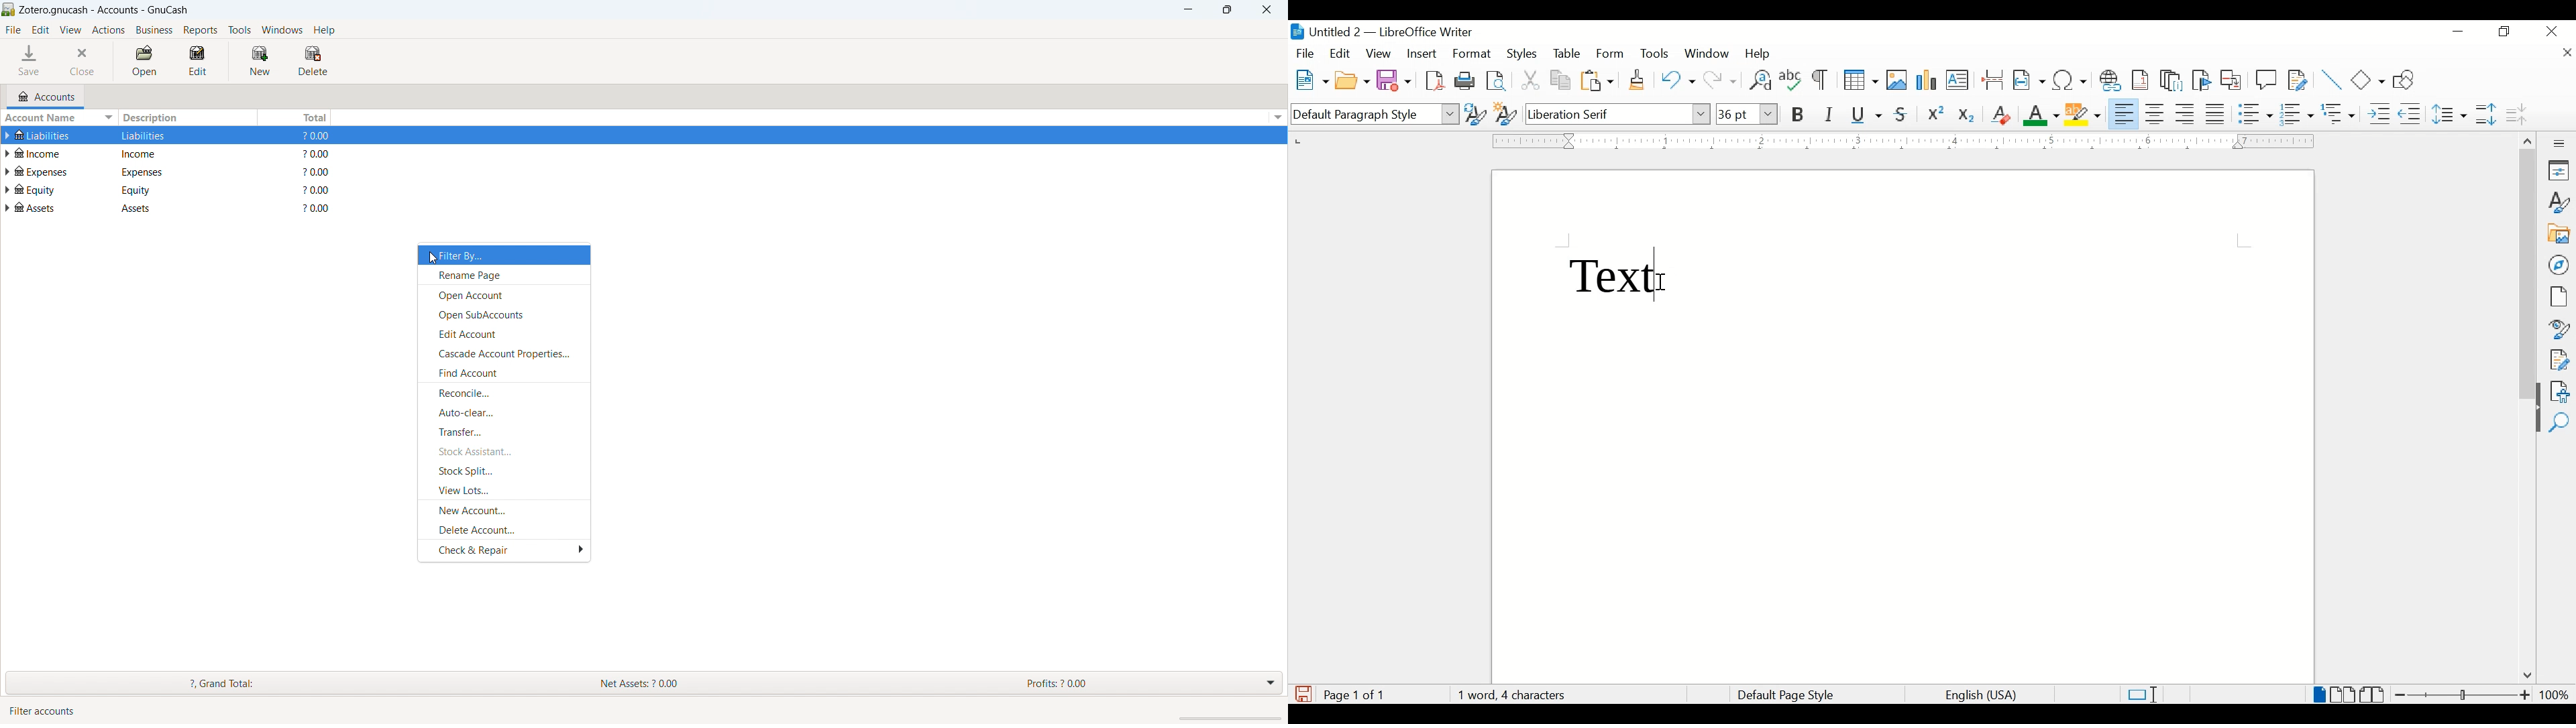 Image resolution: width=2576 pixels, height=728 pixels. I want to click on new style from selection, so click(1506, 111).